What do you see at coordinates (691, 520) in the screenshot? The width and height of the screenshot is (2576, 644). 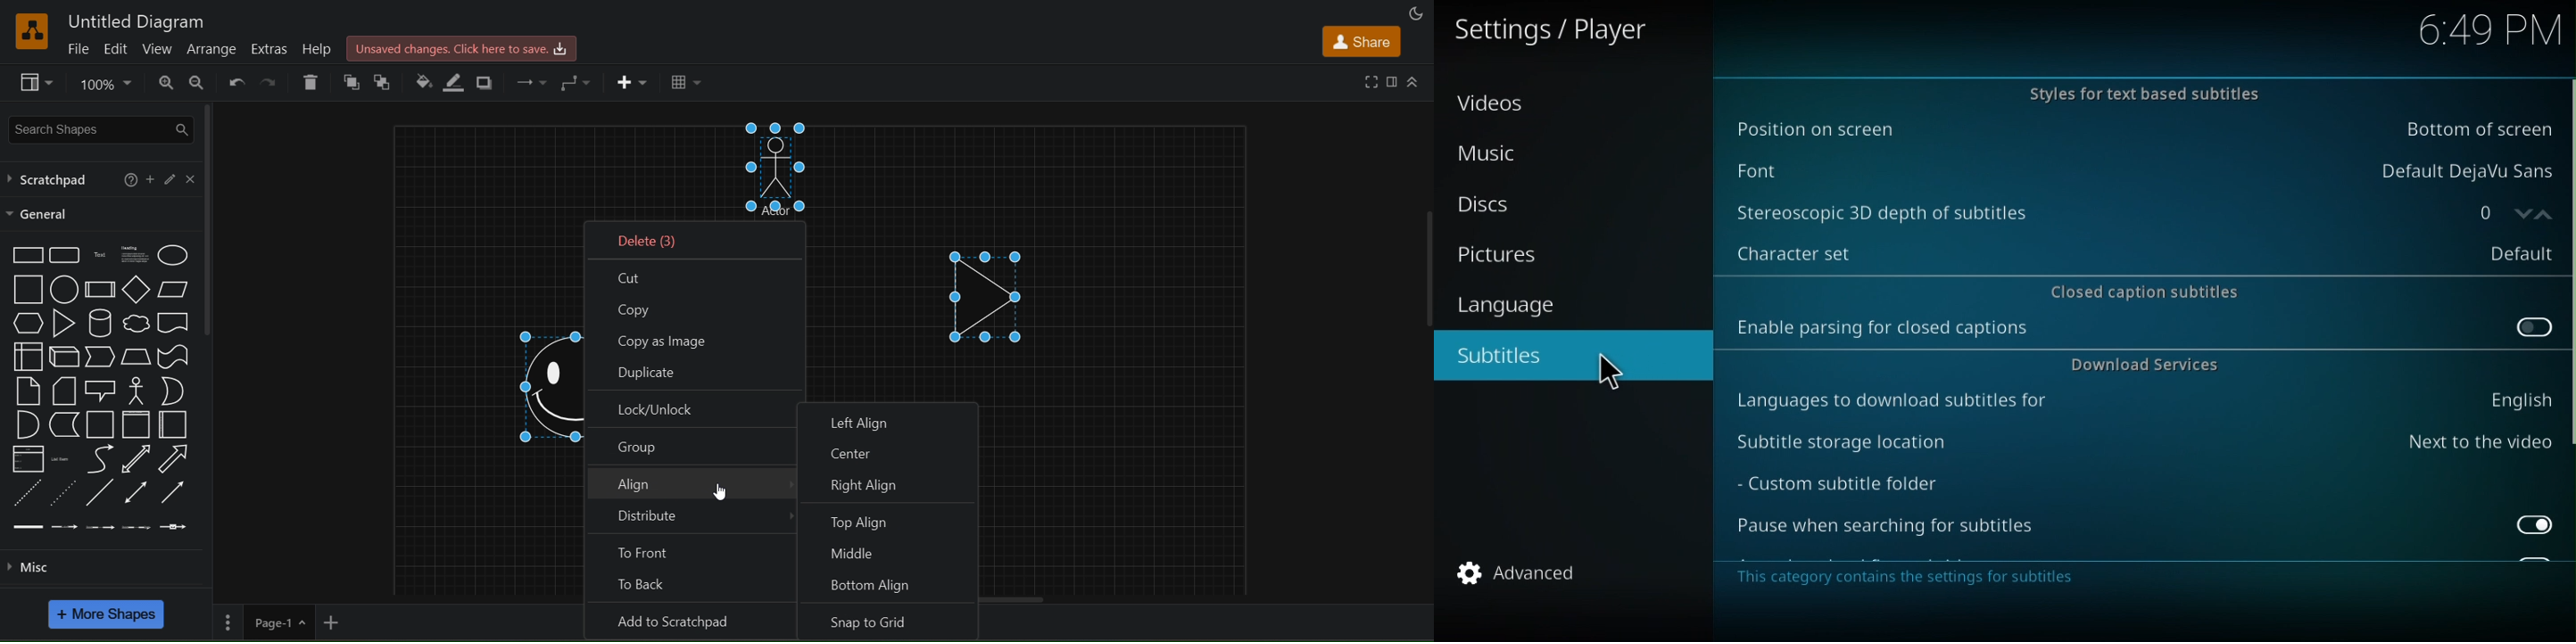 I see `distribute` at bounding box center [691, 520].